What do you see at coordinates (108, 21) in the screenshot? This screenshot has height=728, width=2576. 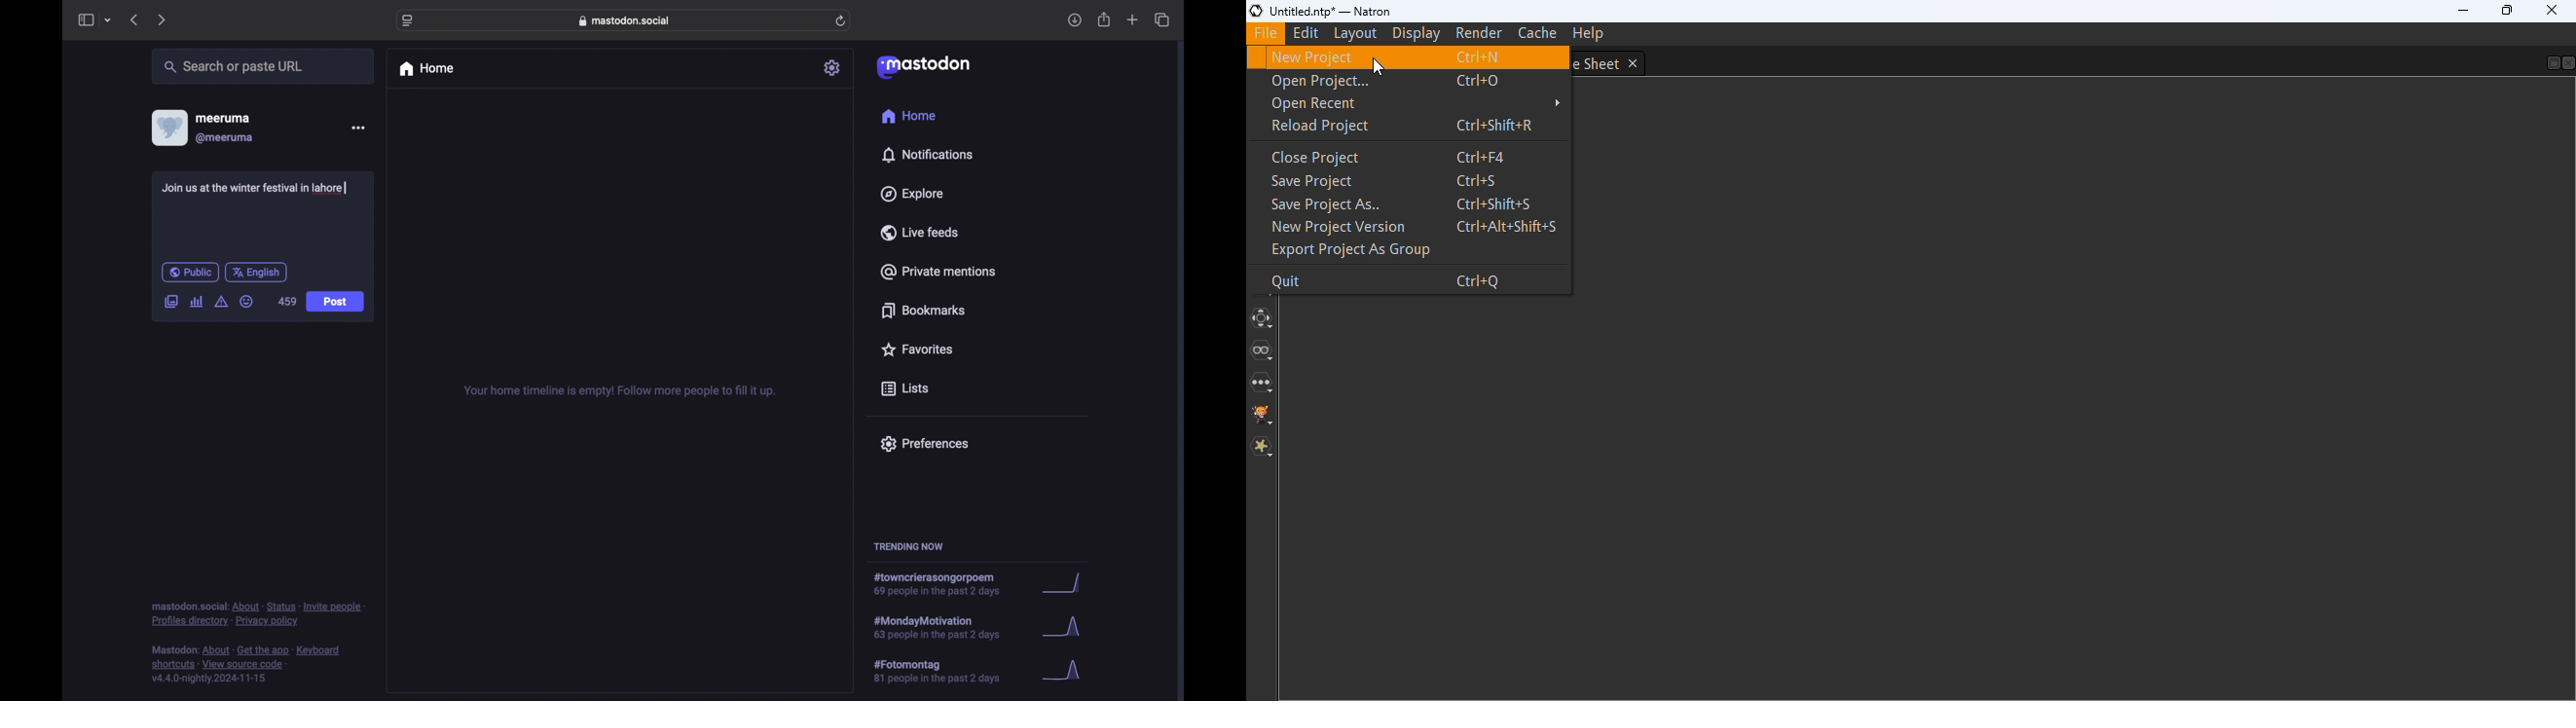 I see `tab group picker` at bounding box center [108, 21].